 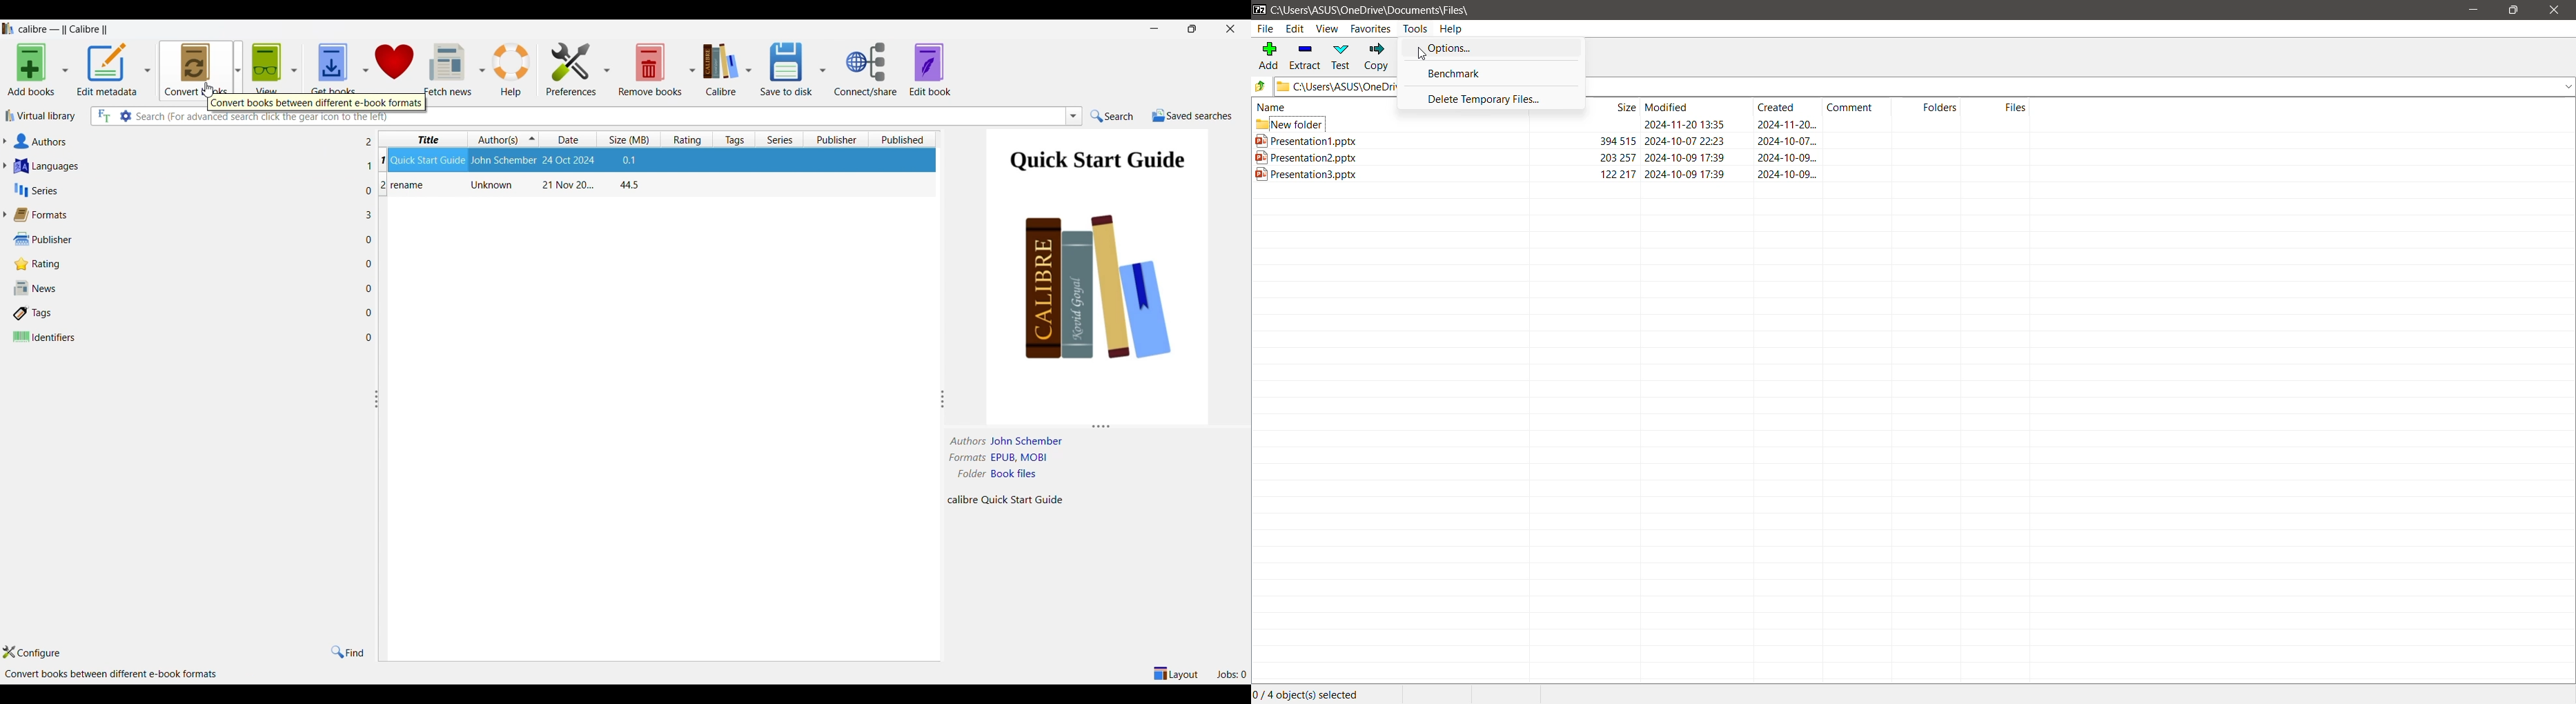 I want to click on Identifiers, so click(x=184, y=337).